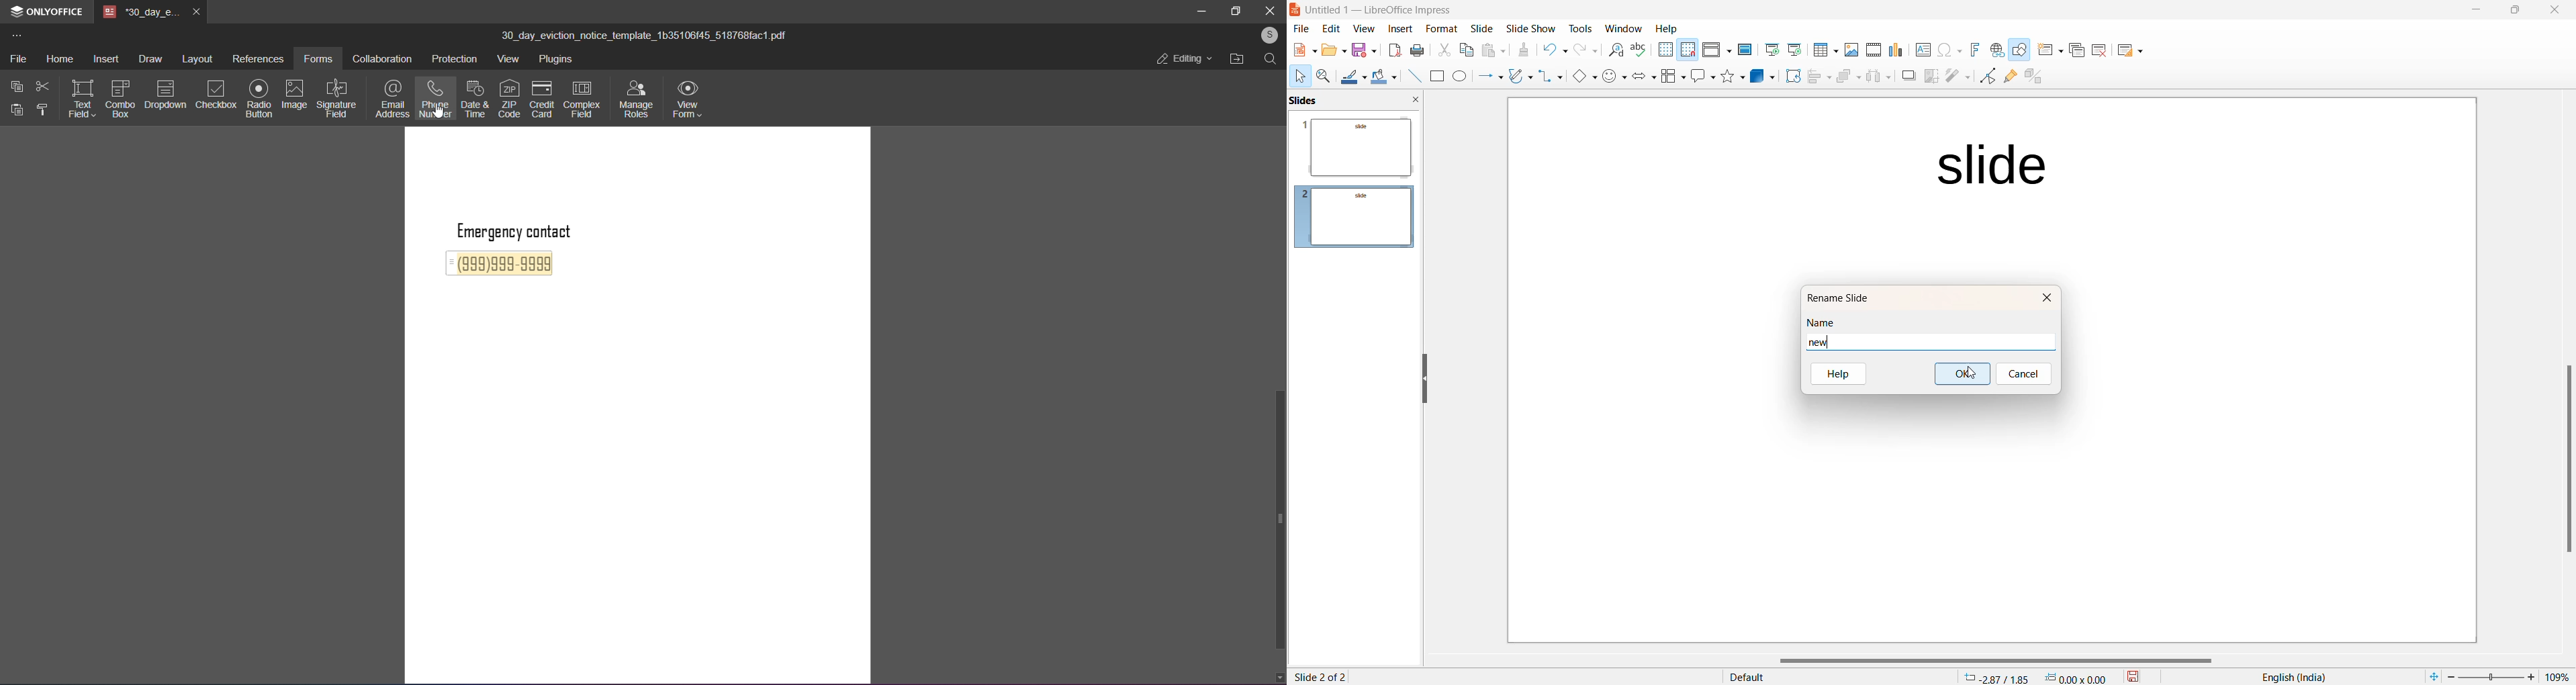 The width and height of the screenshot is (2576, 700). Describe the element at coordinates (257, 60) in the screenshot. I see `references` at that location.